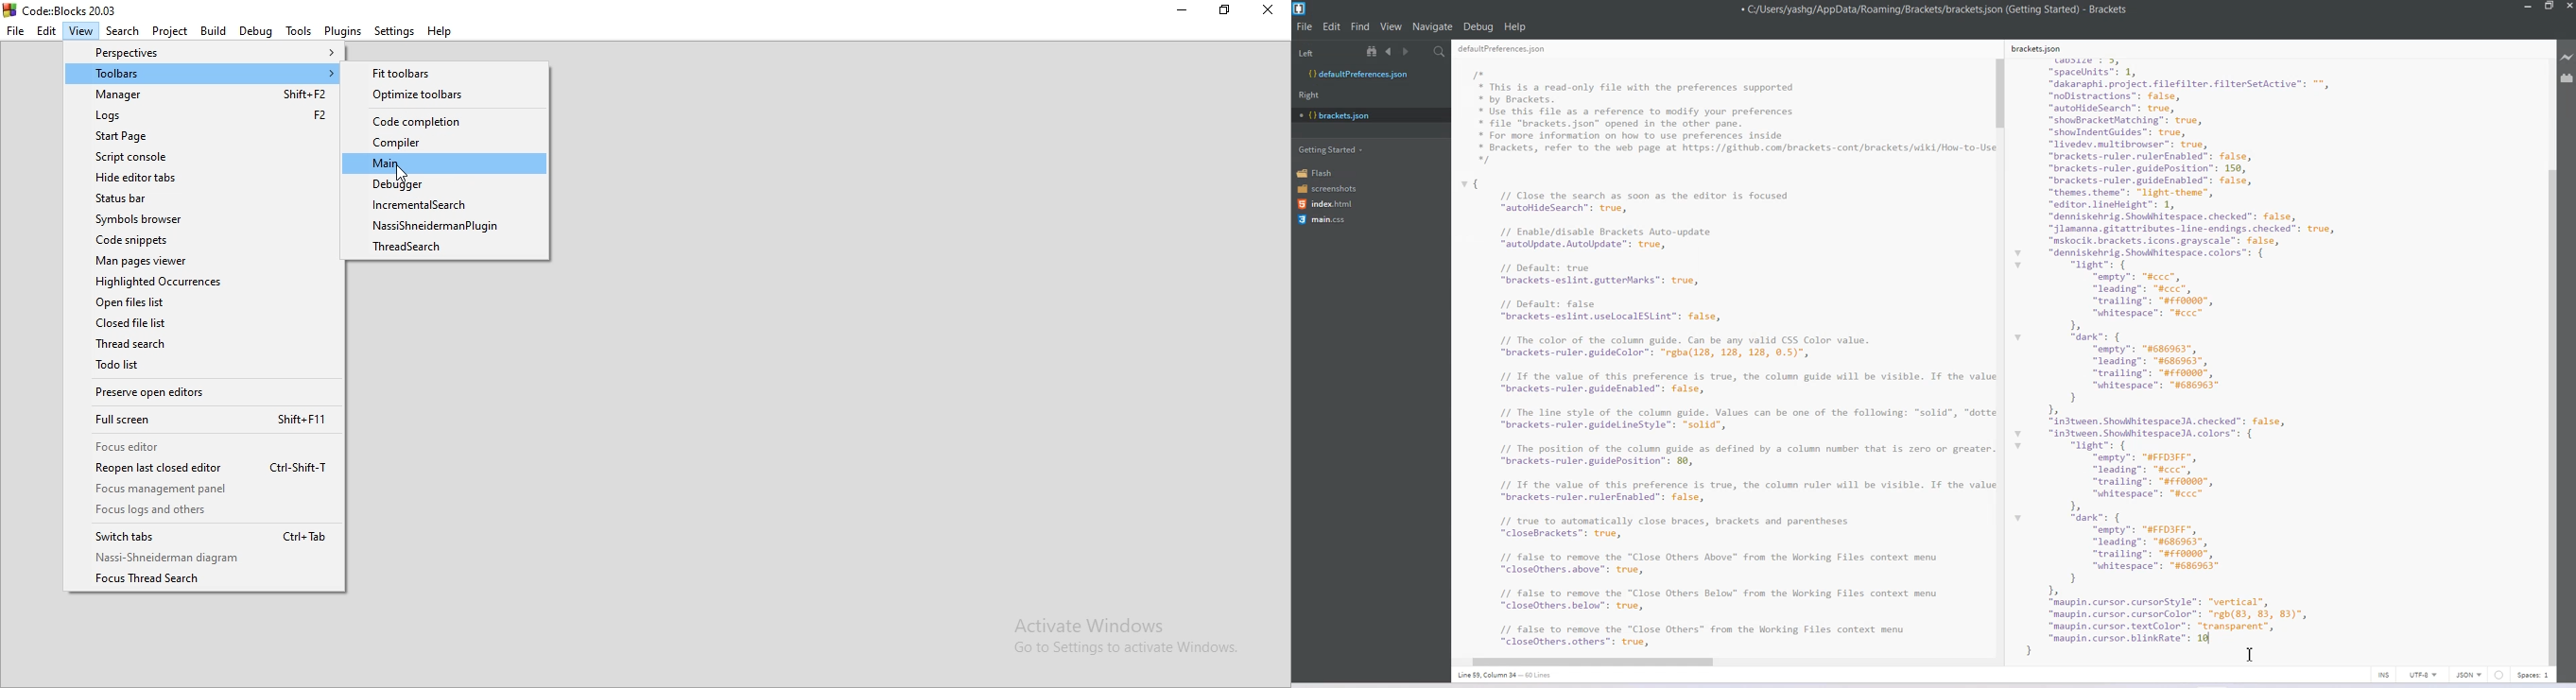 The width and height of the screenshot is (2576, 700). I want to click on Todo list, so click(209, 368).